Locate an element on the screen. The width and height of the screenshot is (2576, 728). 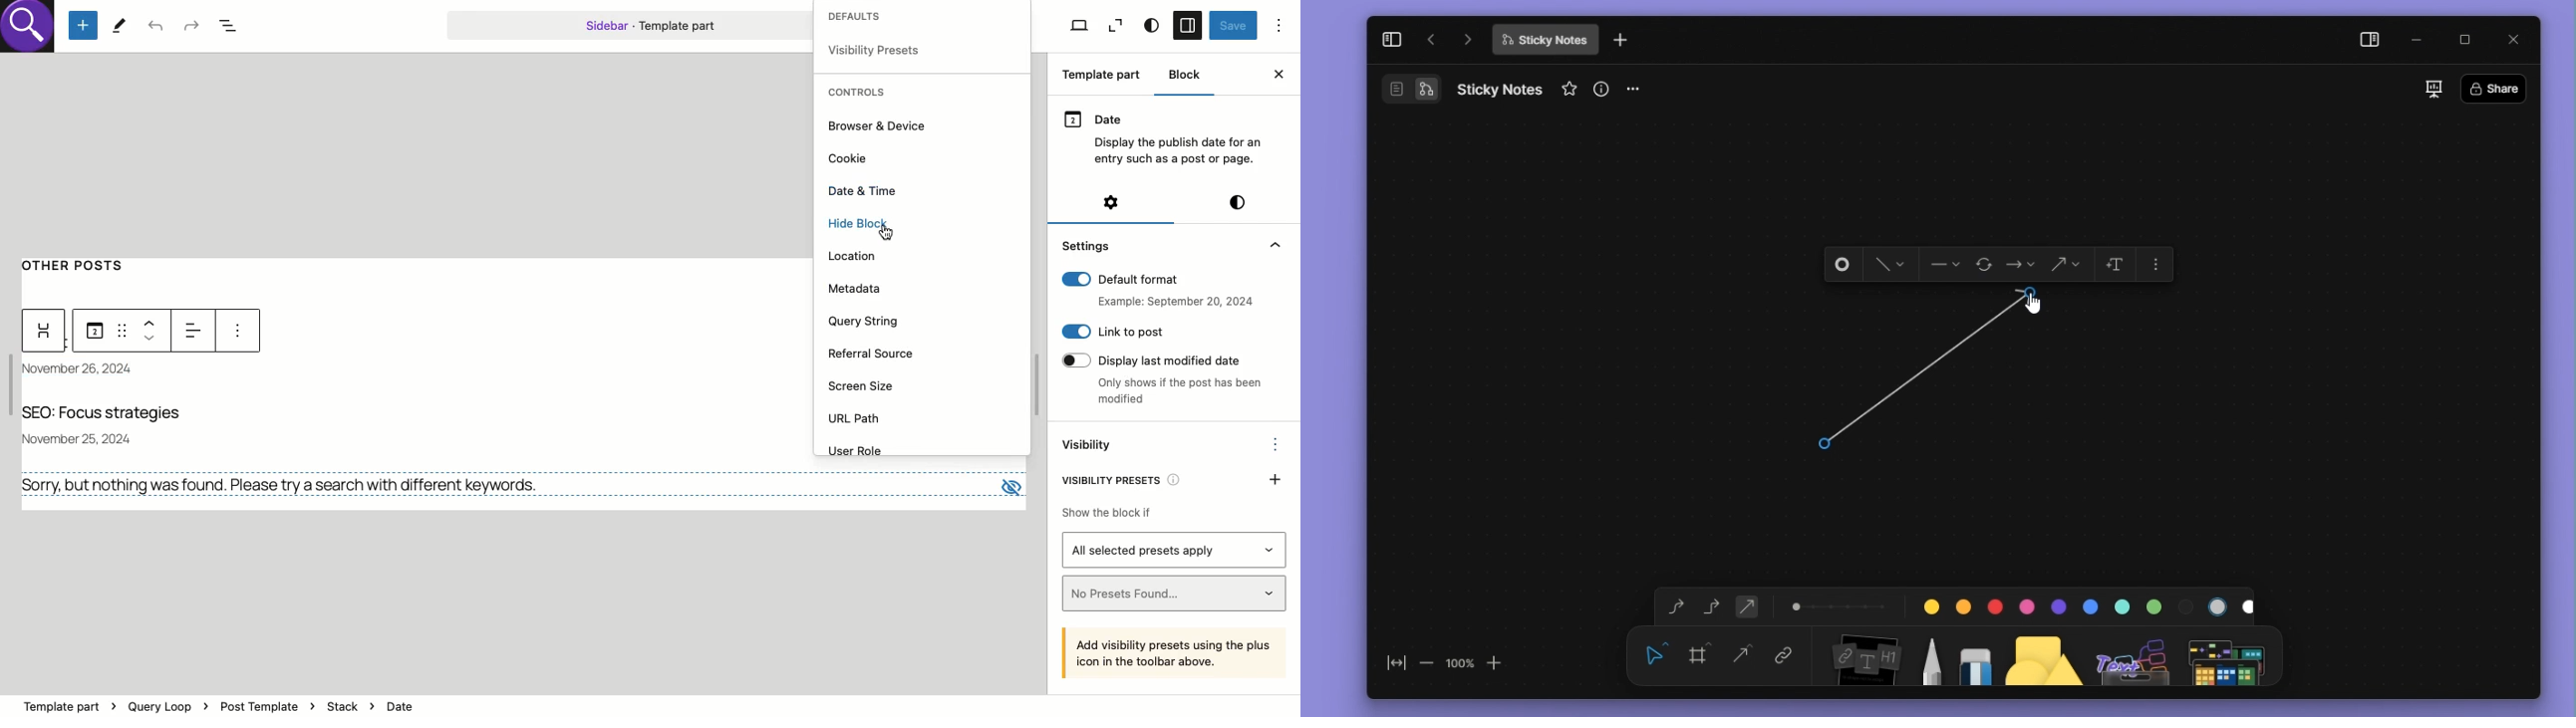
only shows is located at coordinates (1181, 393).